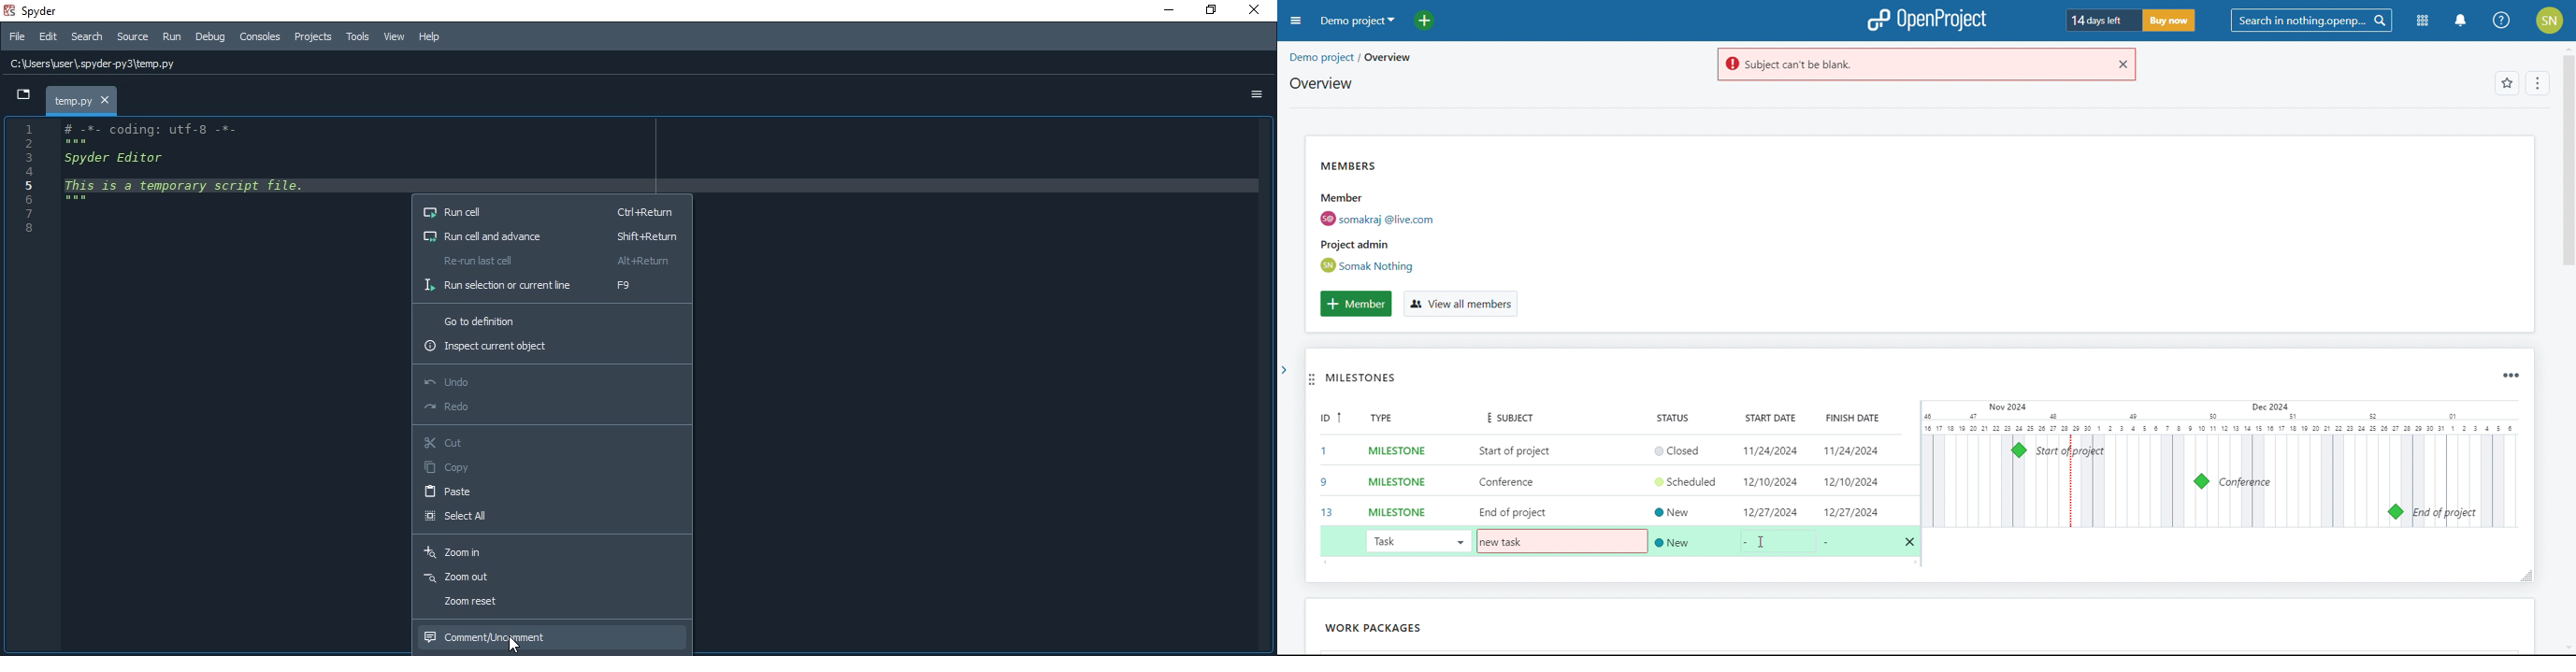 Image resolution: width=2576 pixels, height=672 pixels. What do you see at coordinates (549, 605) in the screenshot?
I see `Zoom reset` at bounding box center [549, 605].